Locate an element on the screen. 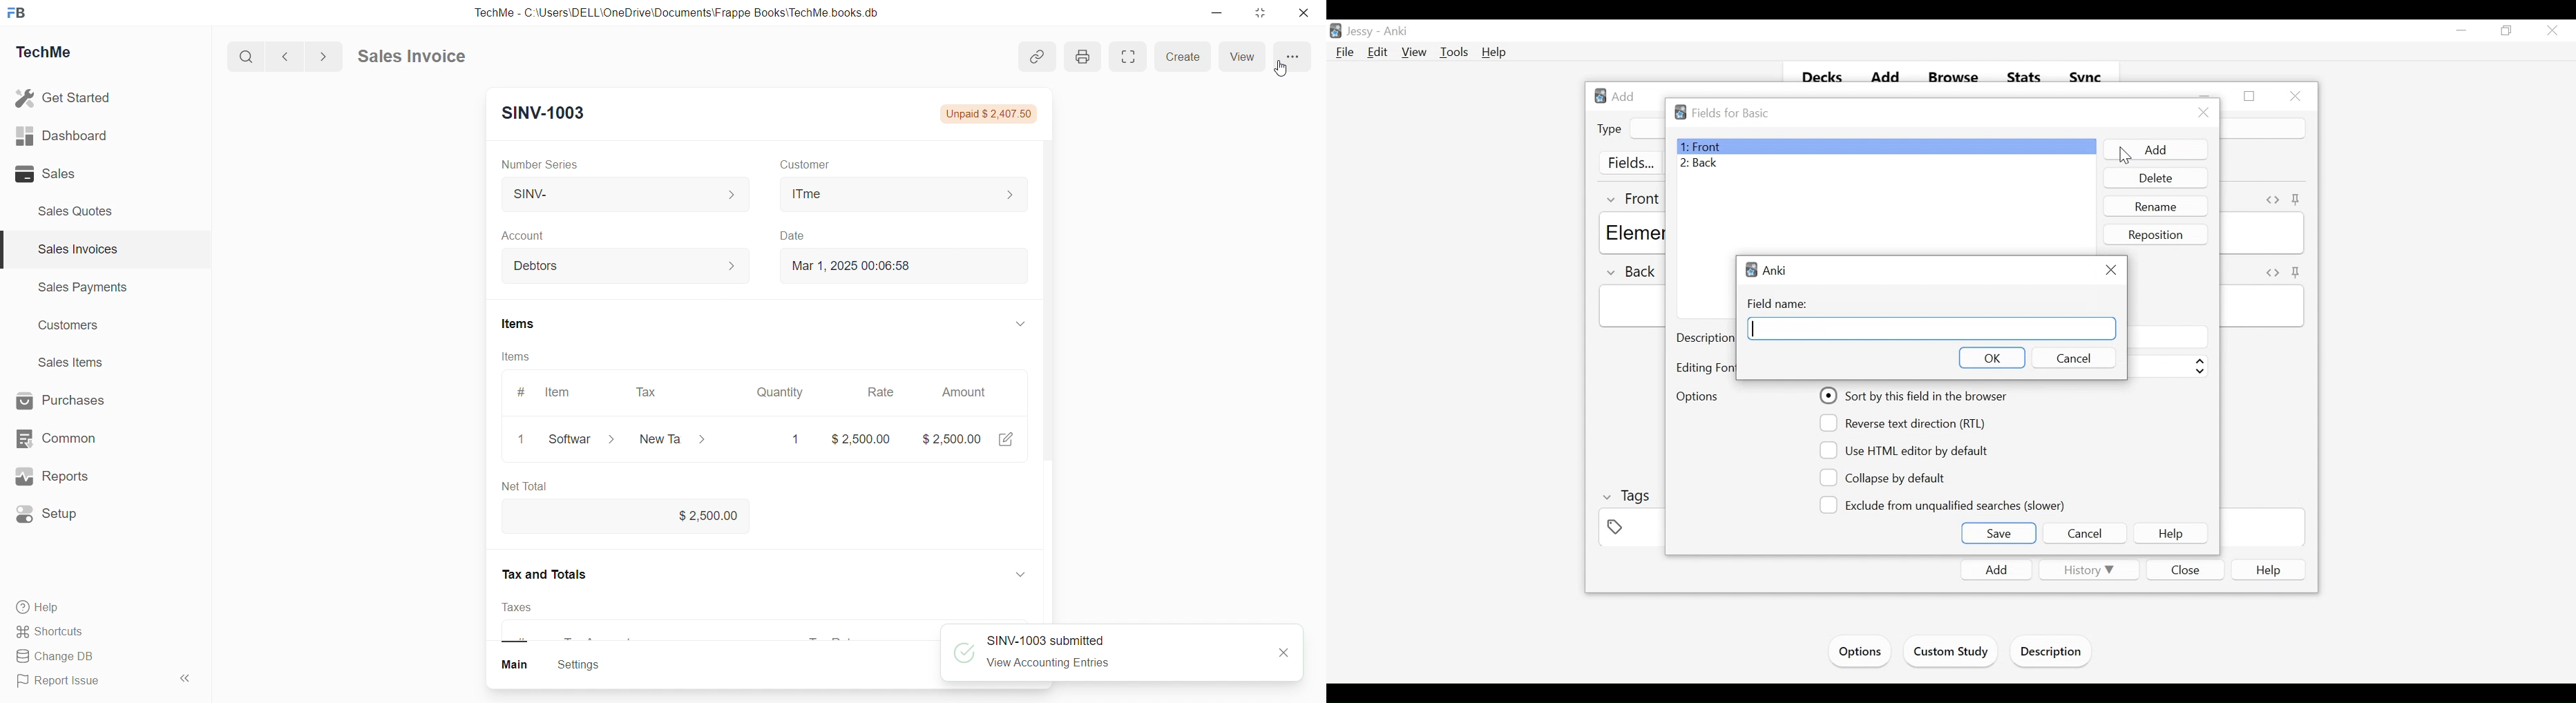 This screenshot has height=728, width=2576. Items is located at coordinates (534, 323).